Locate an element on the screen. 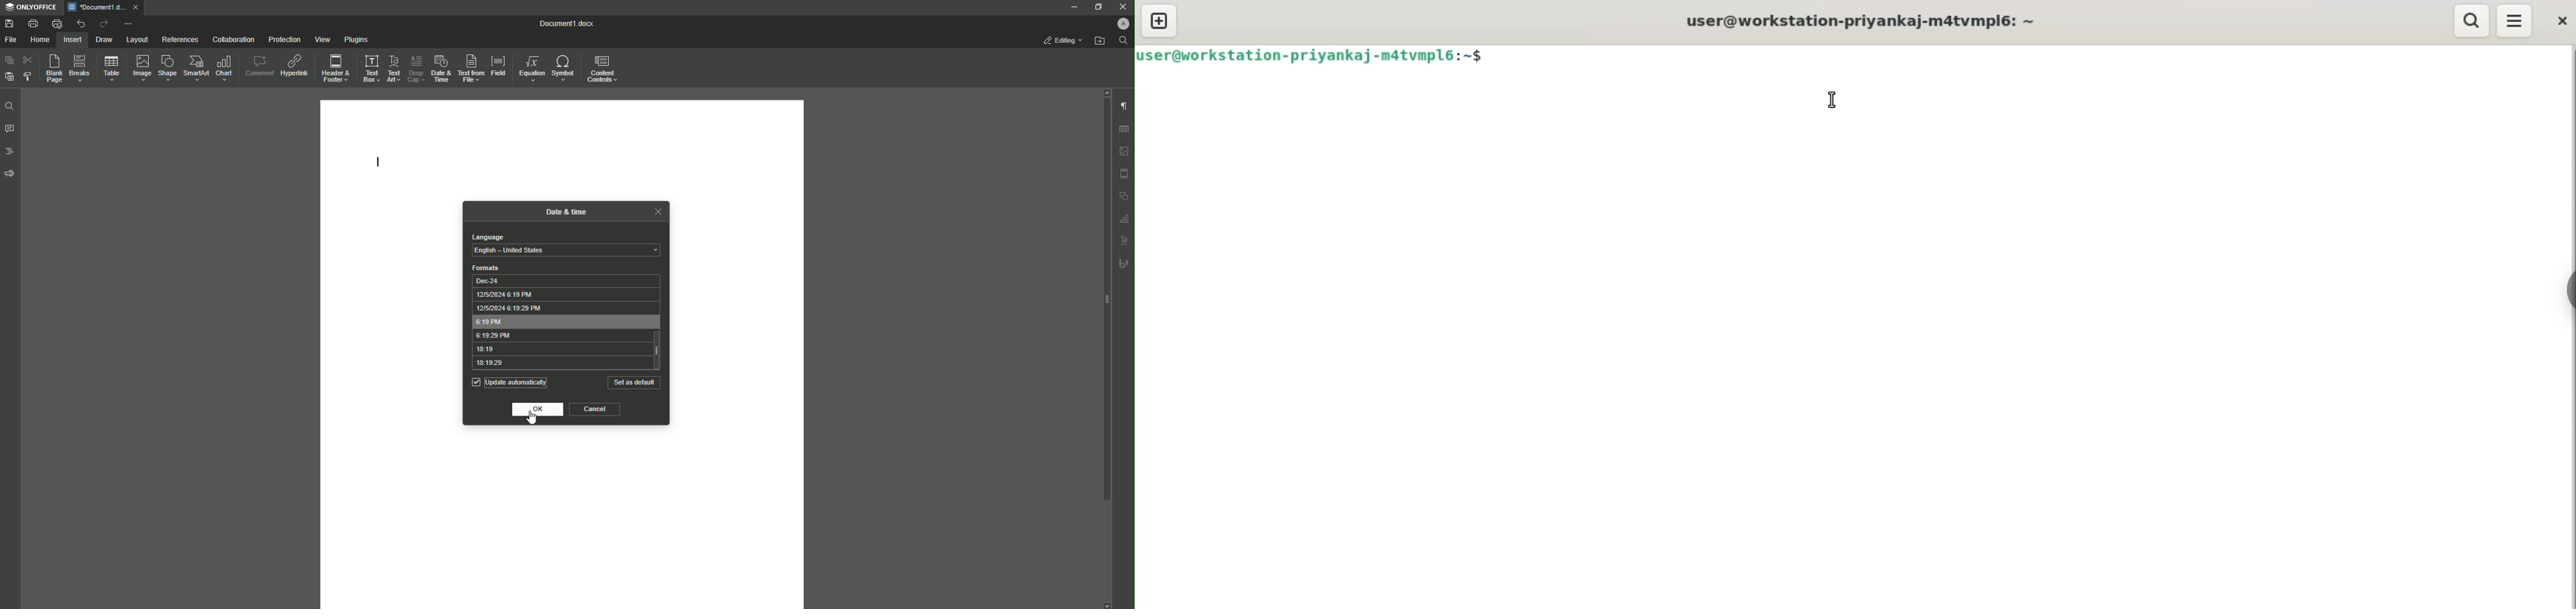 The image size is (2576, 616). Choose Style is located at coordinates (28, 76).